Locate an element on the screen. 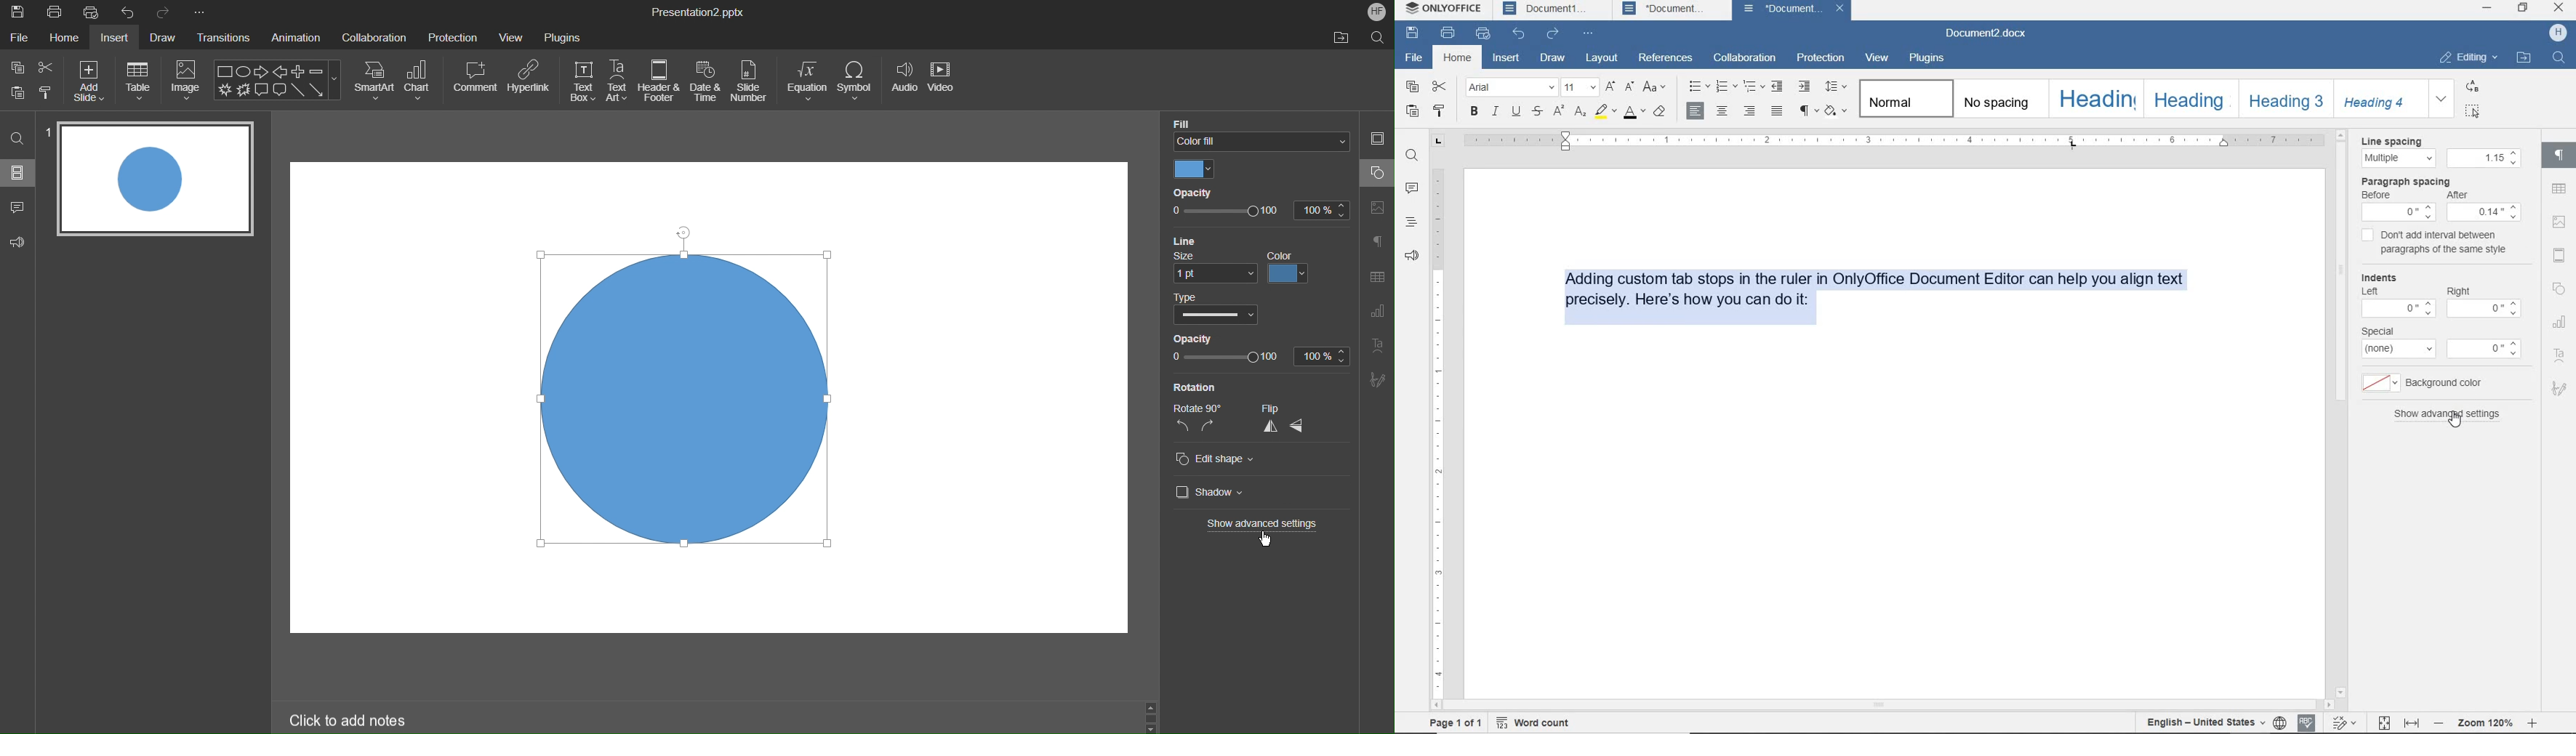  find is located at coordinates (1412, 156).